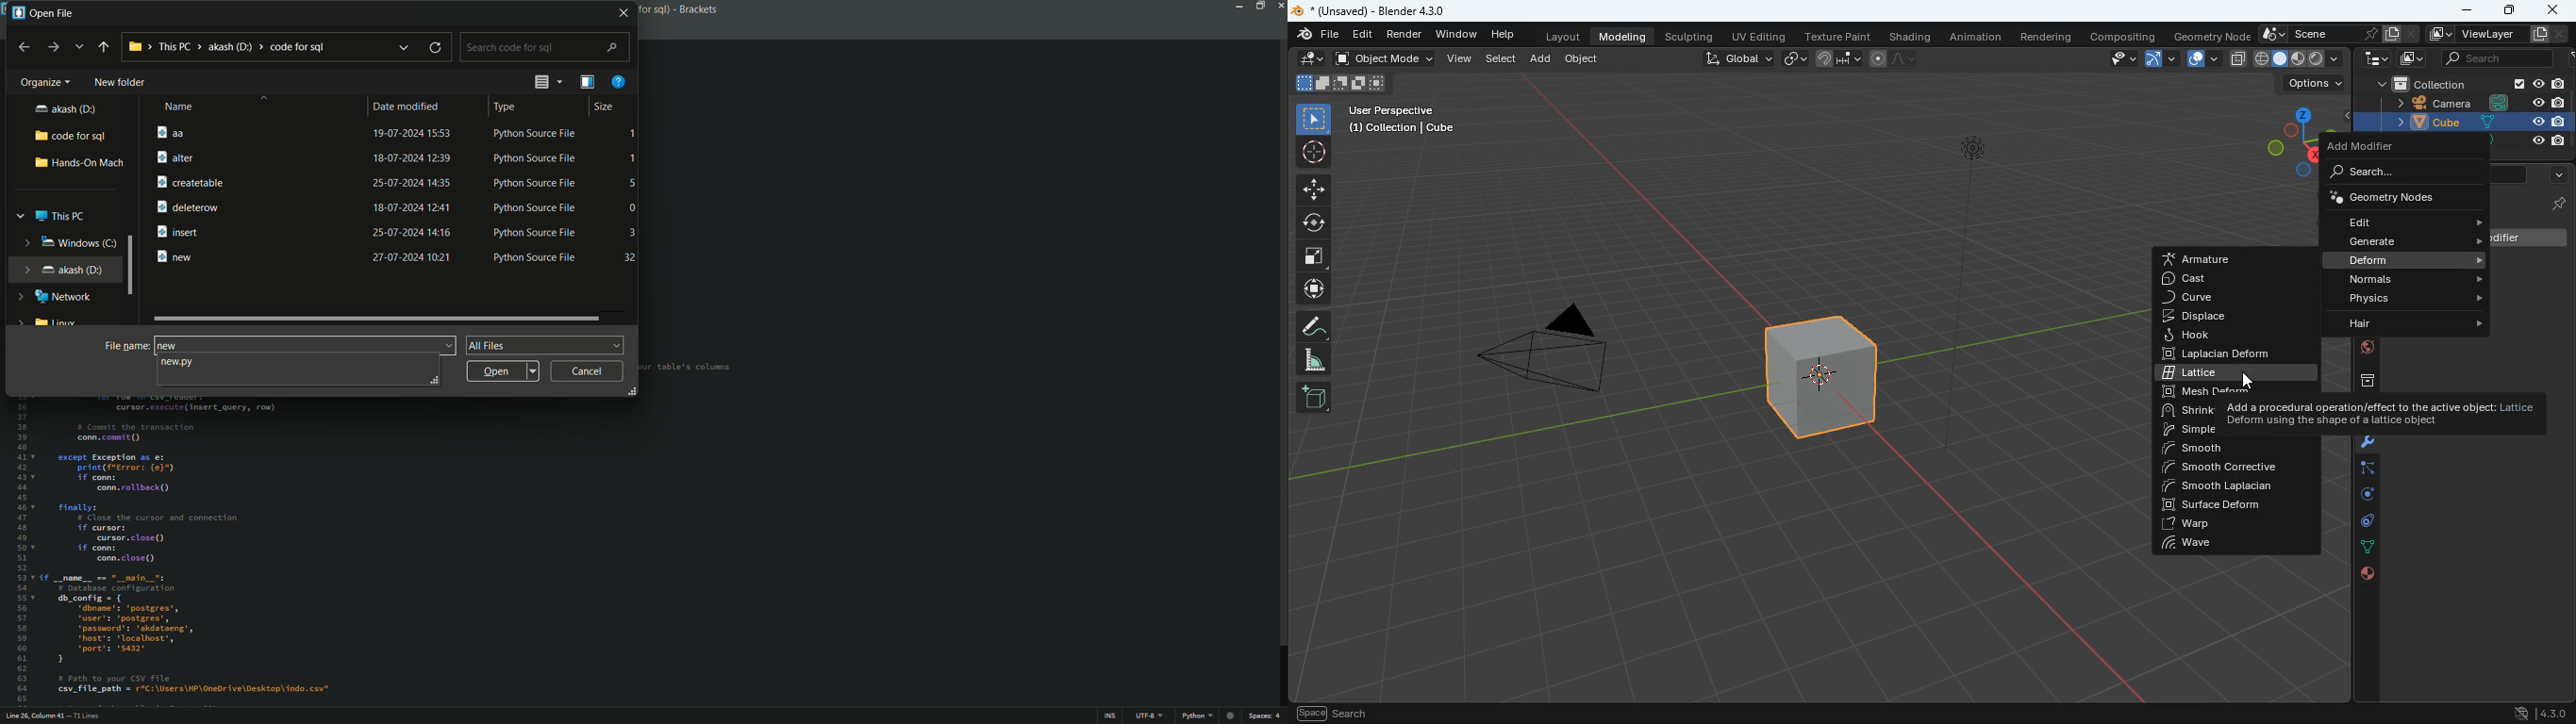  I want to click on hands-on-mach, so click(78, 162).